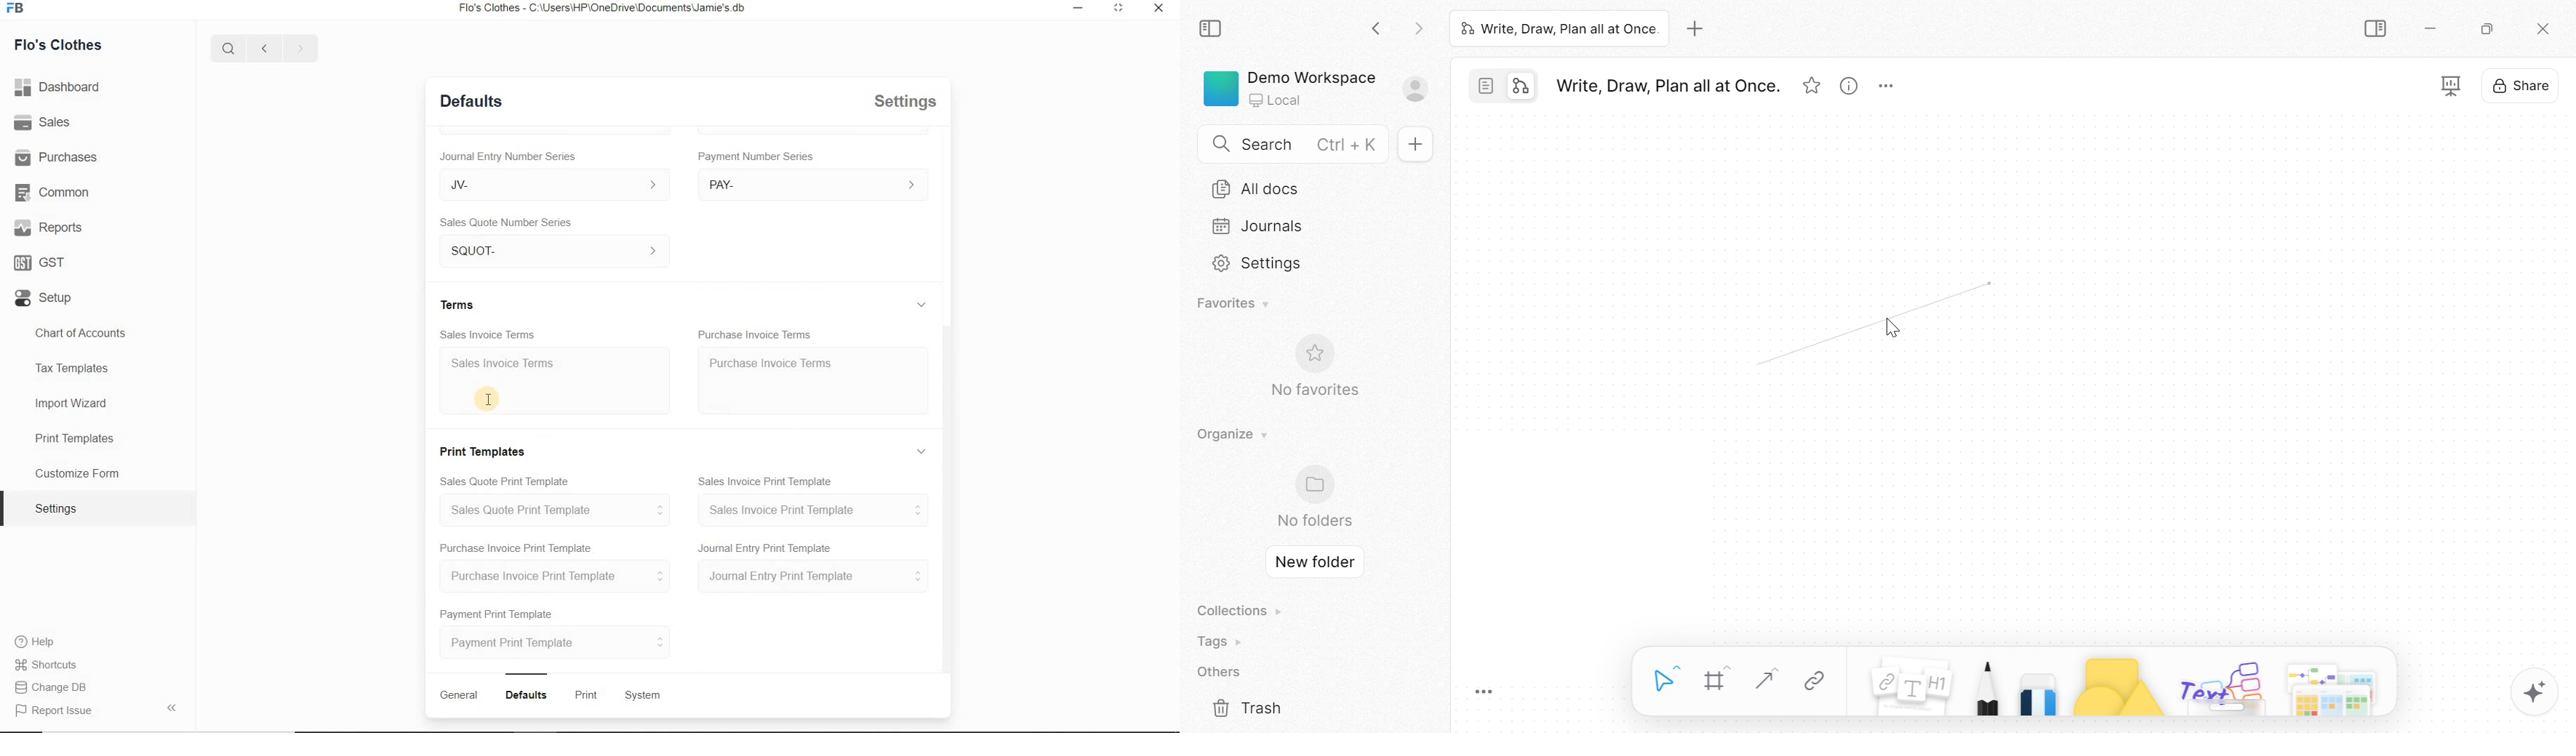  What do you see at coordinates (814, 380) in the screenshot?
I see `Purchase Invoice Terms` at bounding box center [814, 380].